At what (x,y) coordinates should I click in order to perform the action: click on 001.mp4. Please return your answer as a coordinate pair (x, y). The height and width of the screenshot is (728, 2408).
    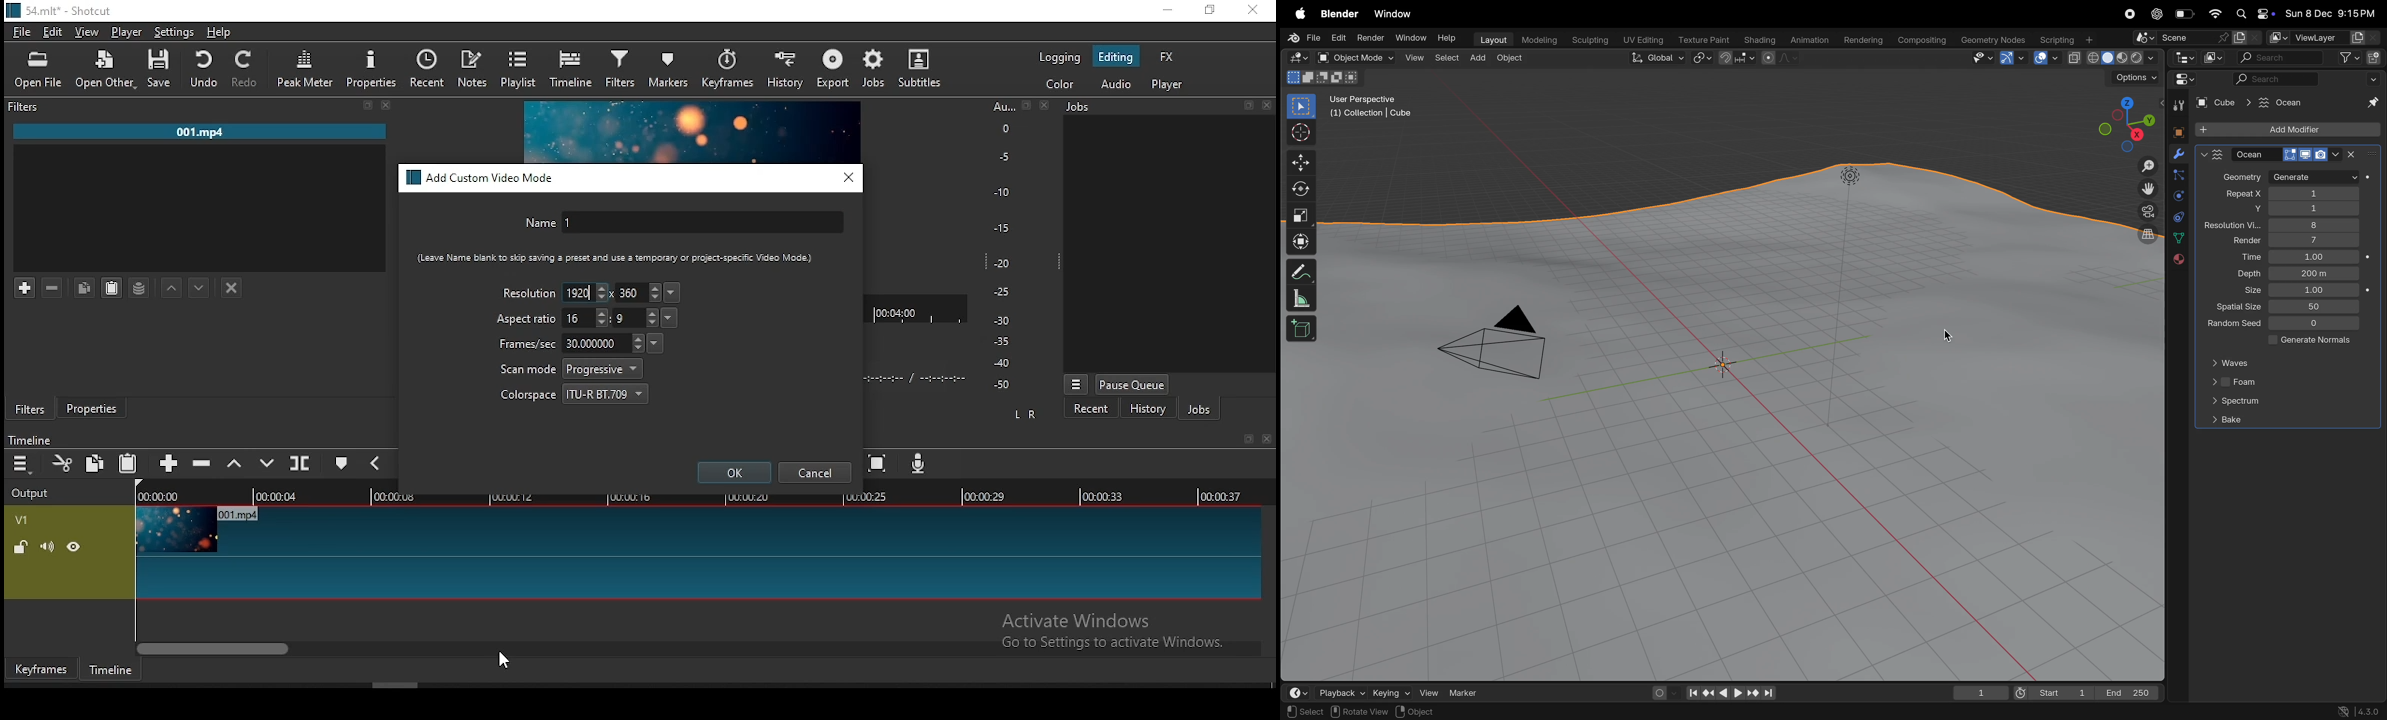
    Looking at the image, I should click on (200, 133).